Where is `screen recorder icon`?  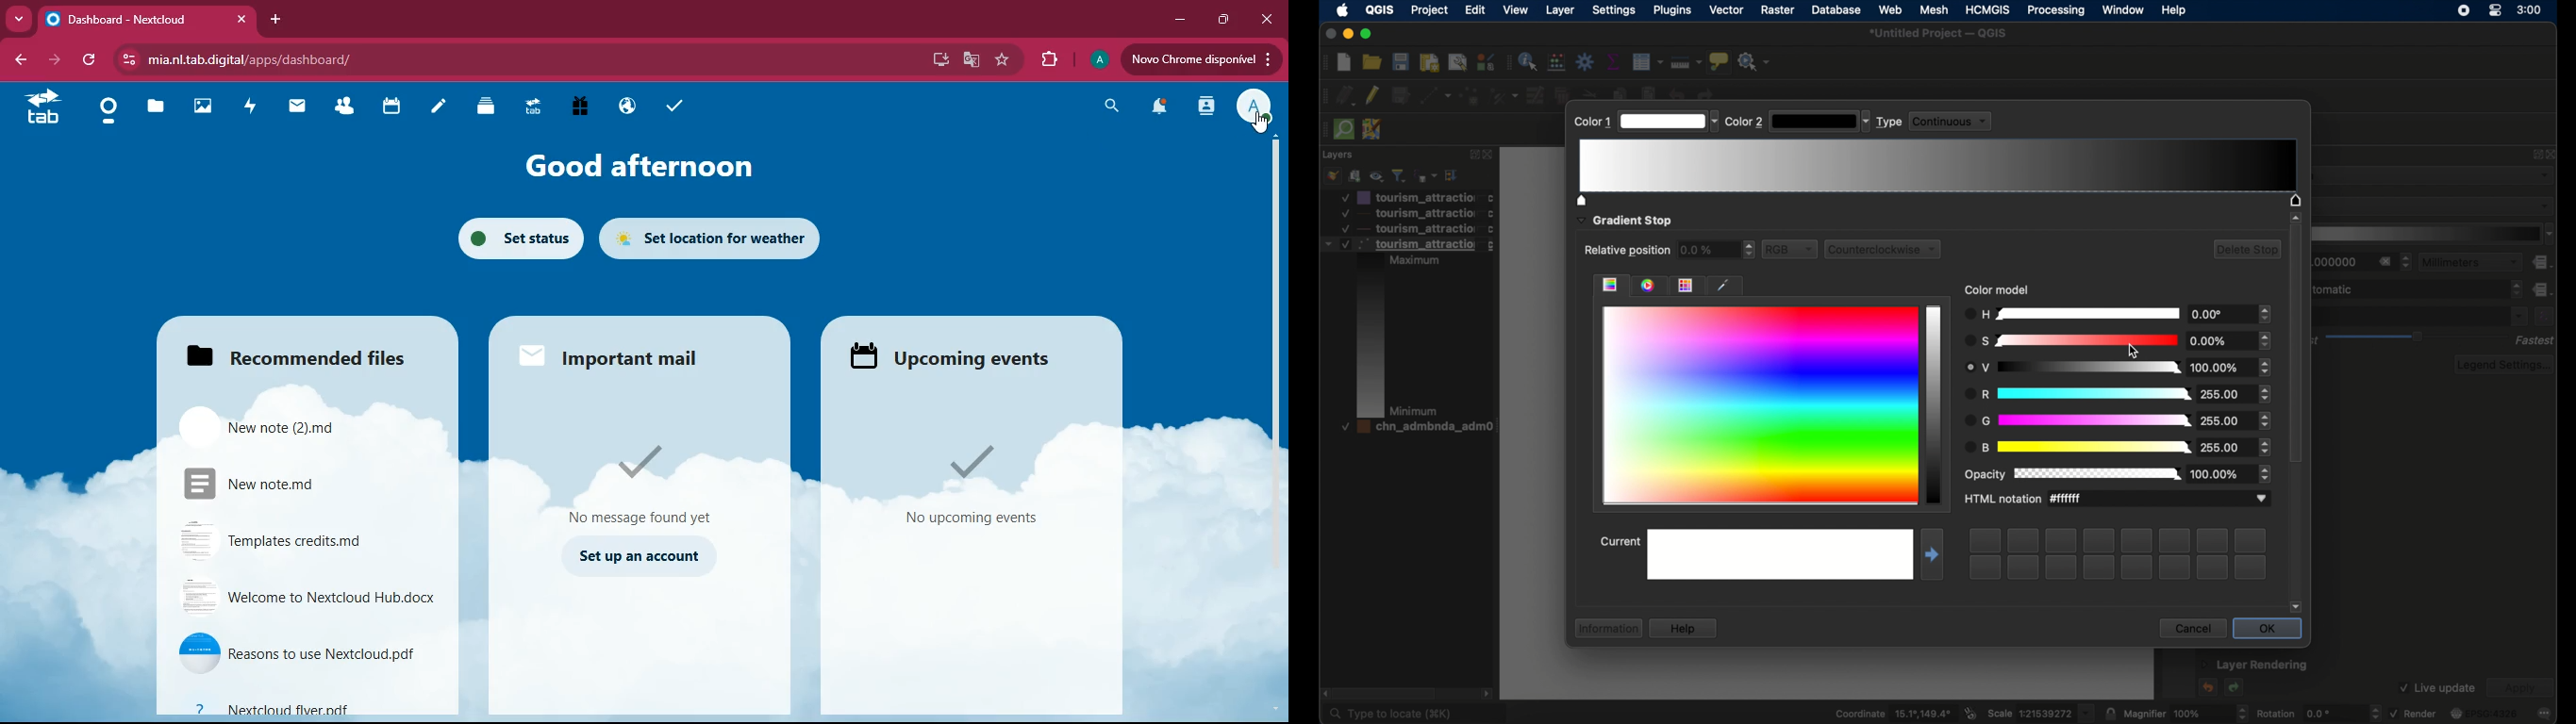
screen recorder icon is located at coordinates (2464, 12).